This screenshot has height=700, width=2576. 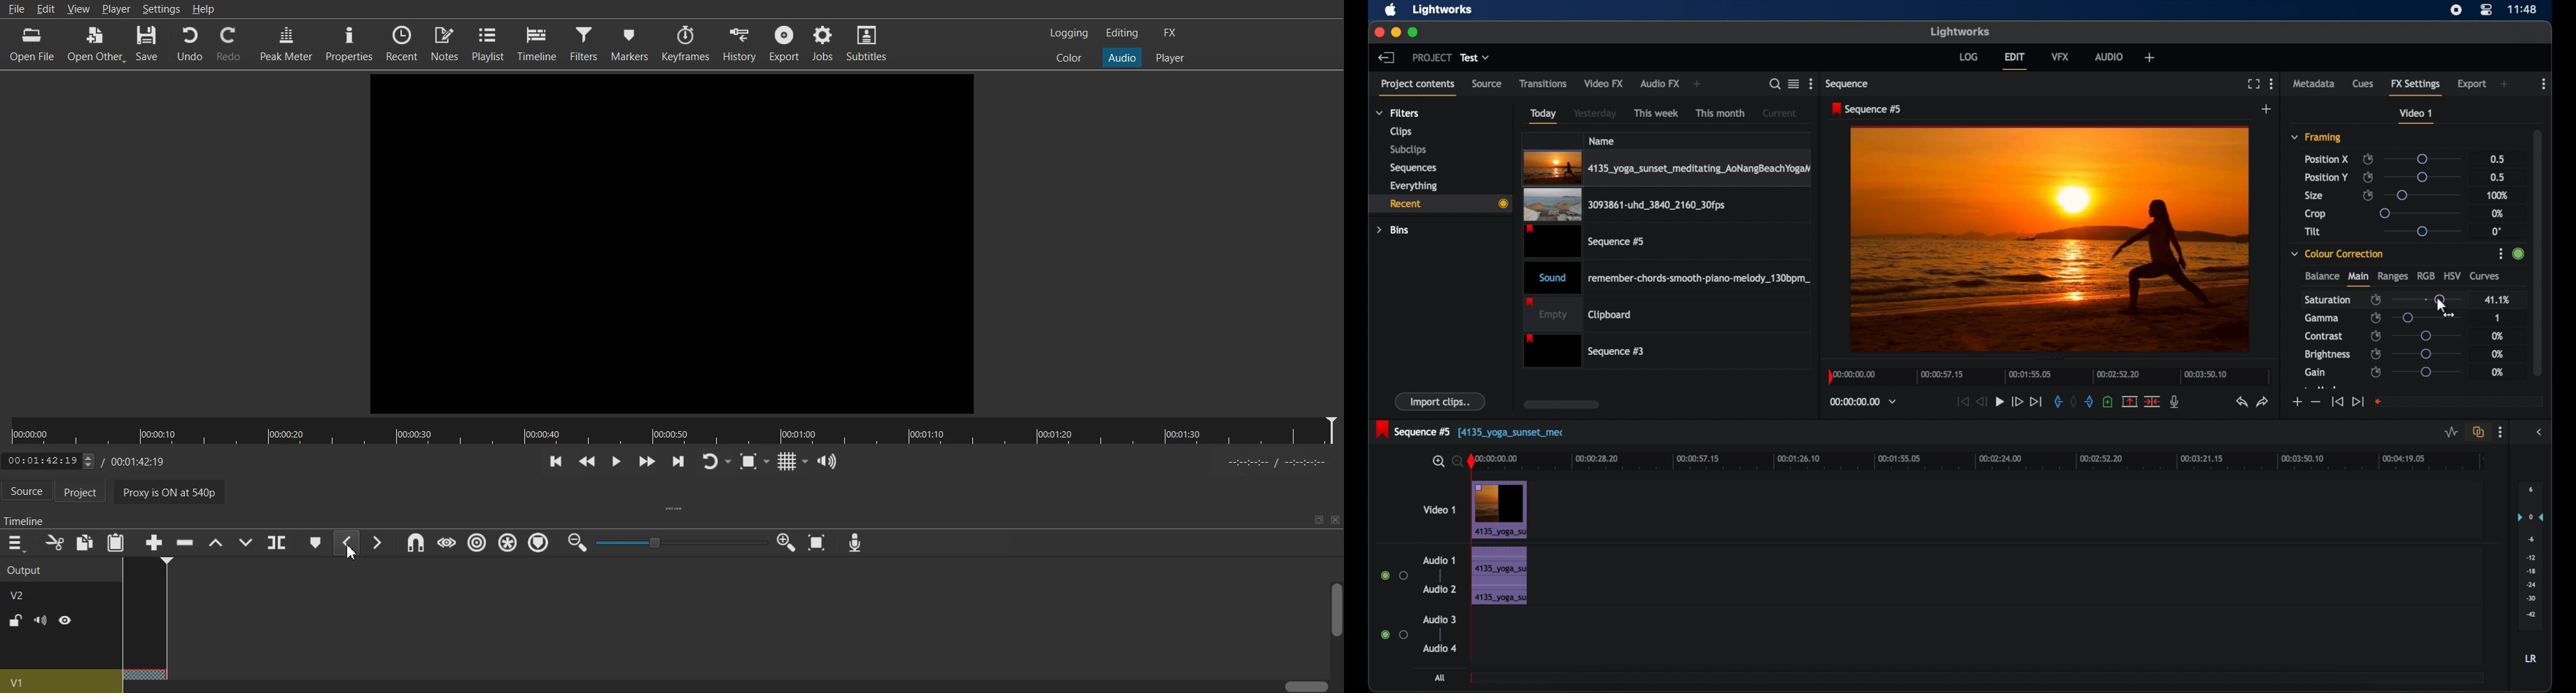 I want to click on Overwrite, so click(x=247, y=542).